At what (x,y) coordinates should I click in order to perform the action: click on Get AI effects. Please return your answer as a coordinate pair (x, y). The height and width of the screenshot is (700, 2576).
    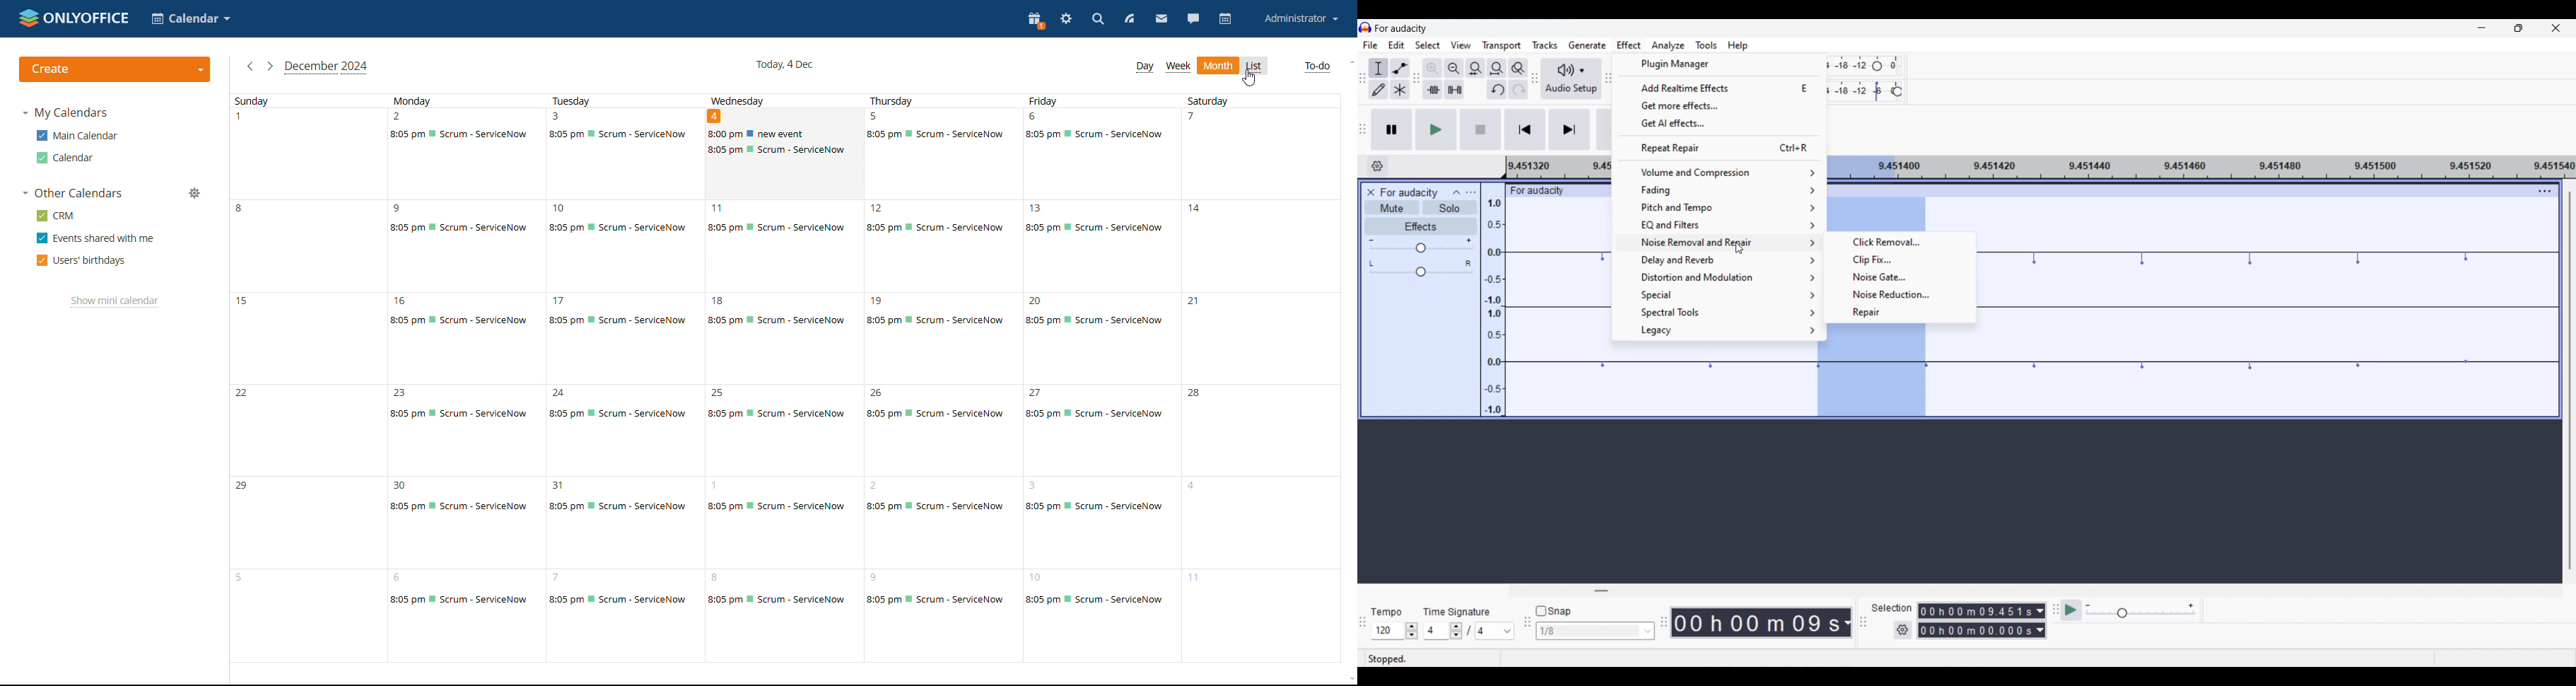
    Looking at the image, I should click on (1720, 124).